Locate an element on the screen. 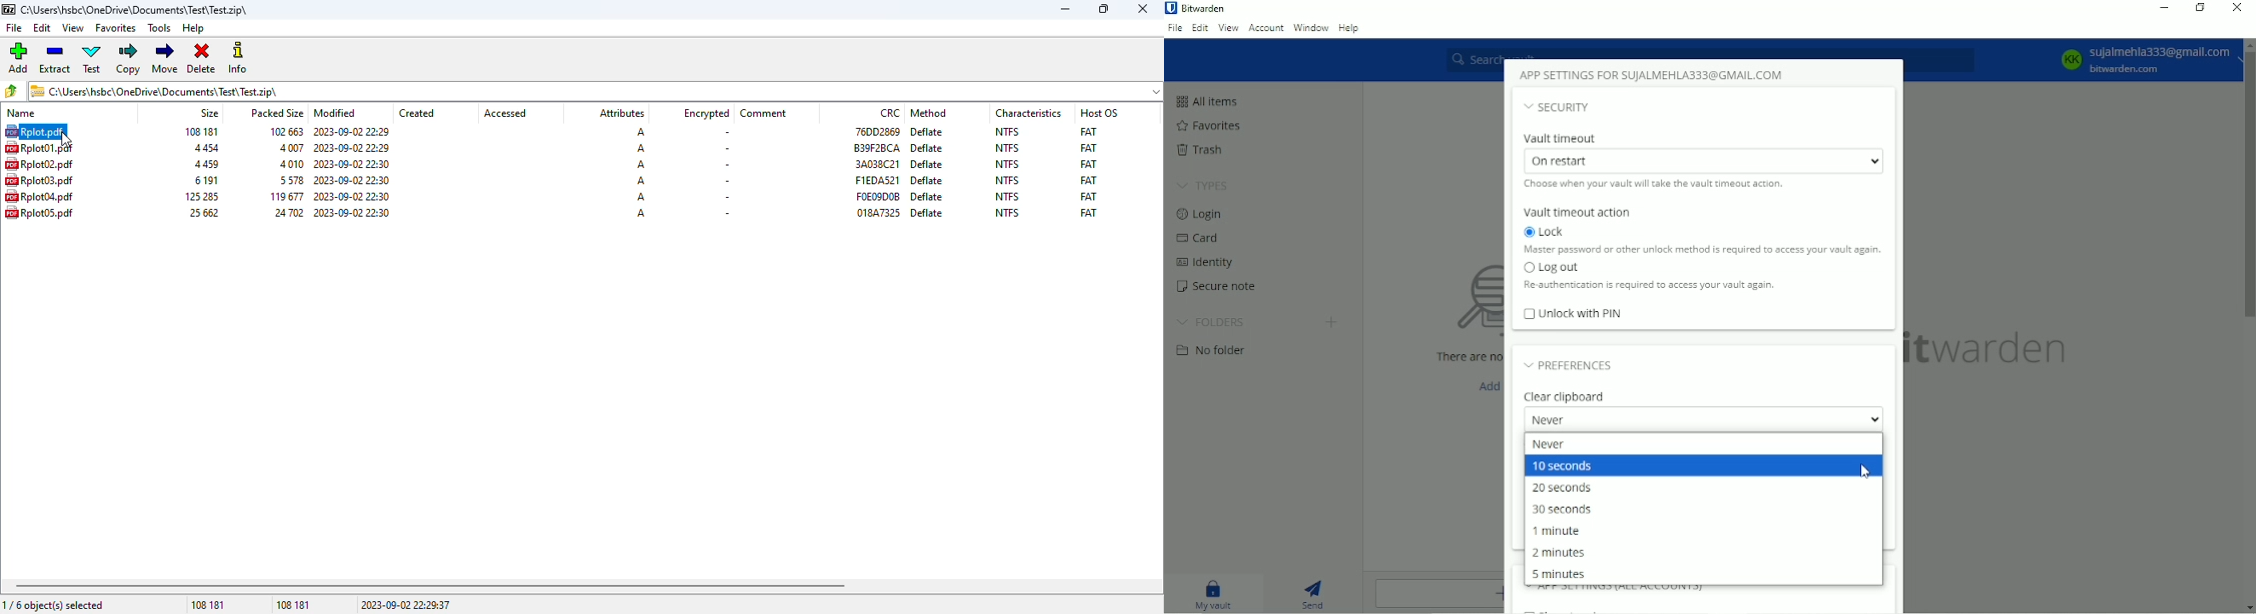 The image size is (2268, 616). created is located at coordinates (417, 113).